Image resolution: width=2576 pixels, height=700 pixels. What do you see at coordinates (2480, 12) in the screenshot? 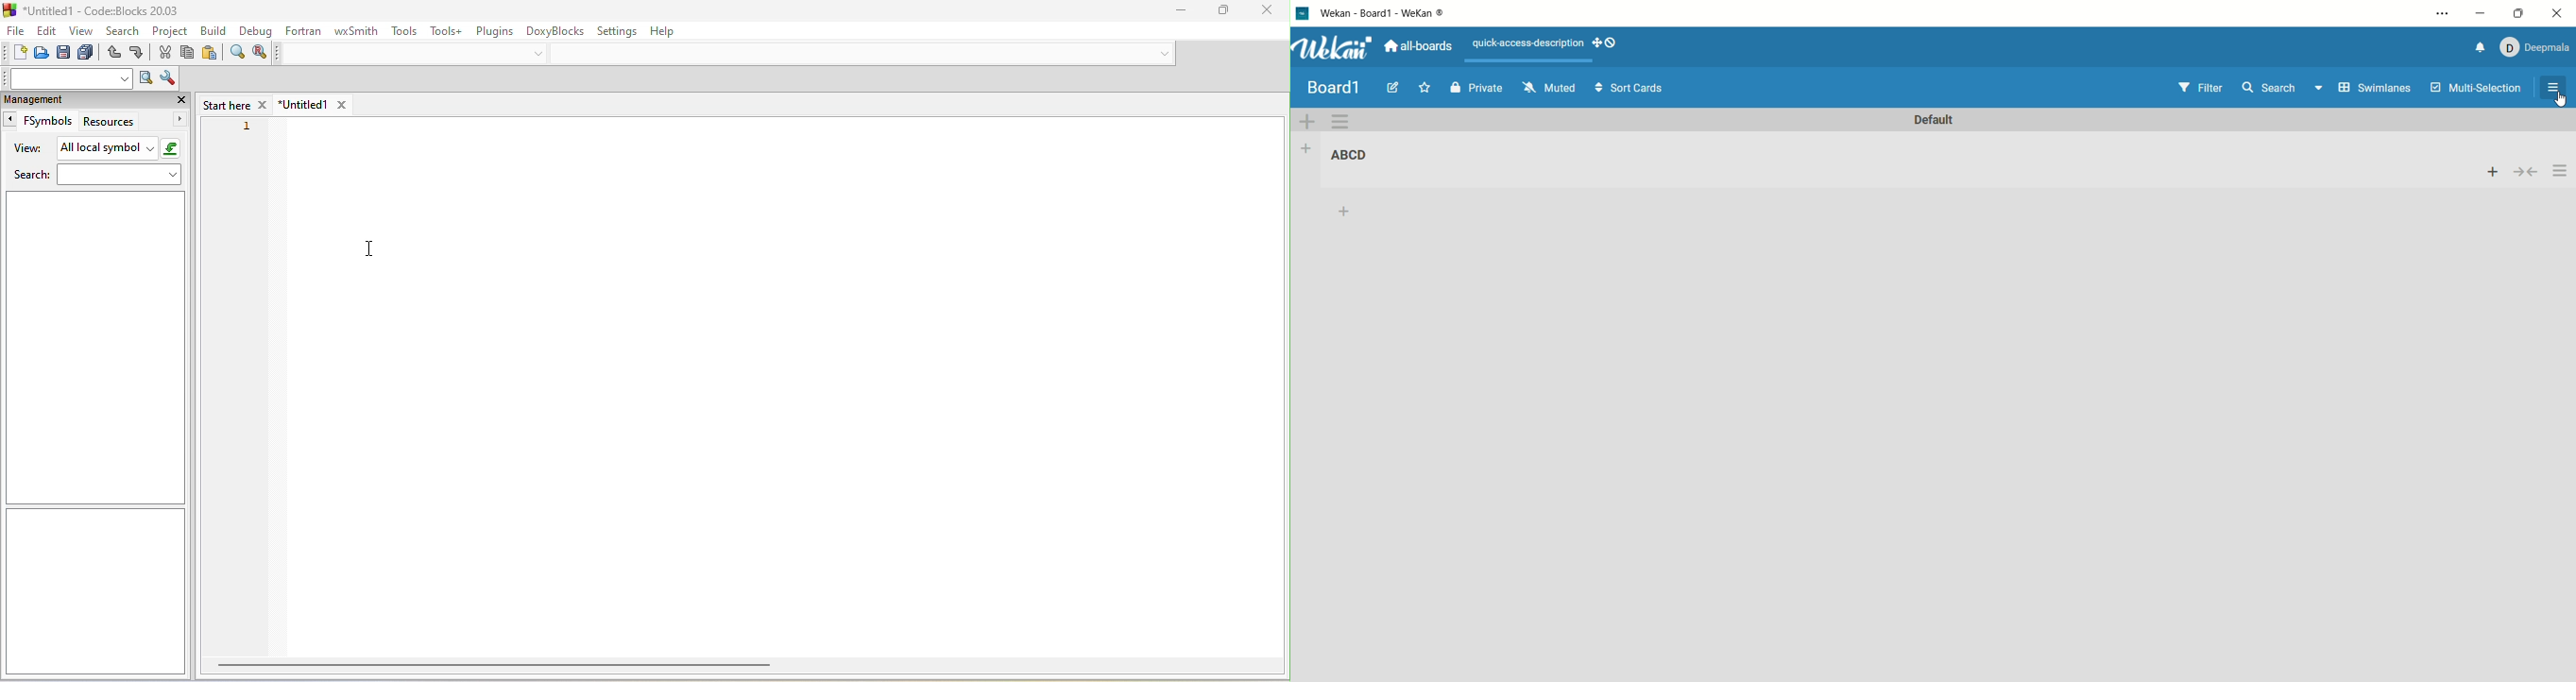
I see `minimize` at bounding box center [2480, 12].